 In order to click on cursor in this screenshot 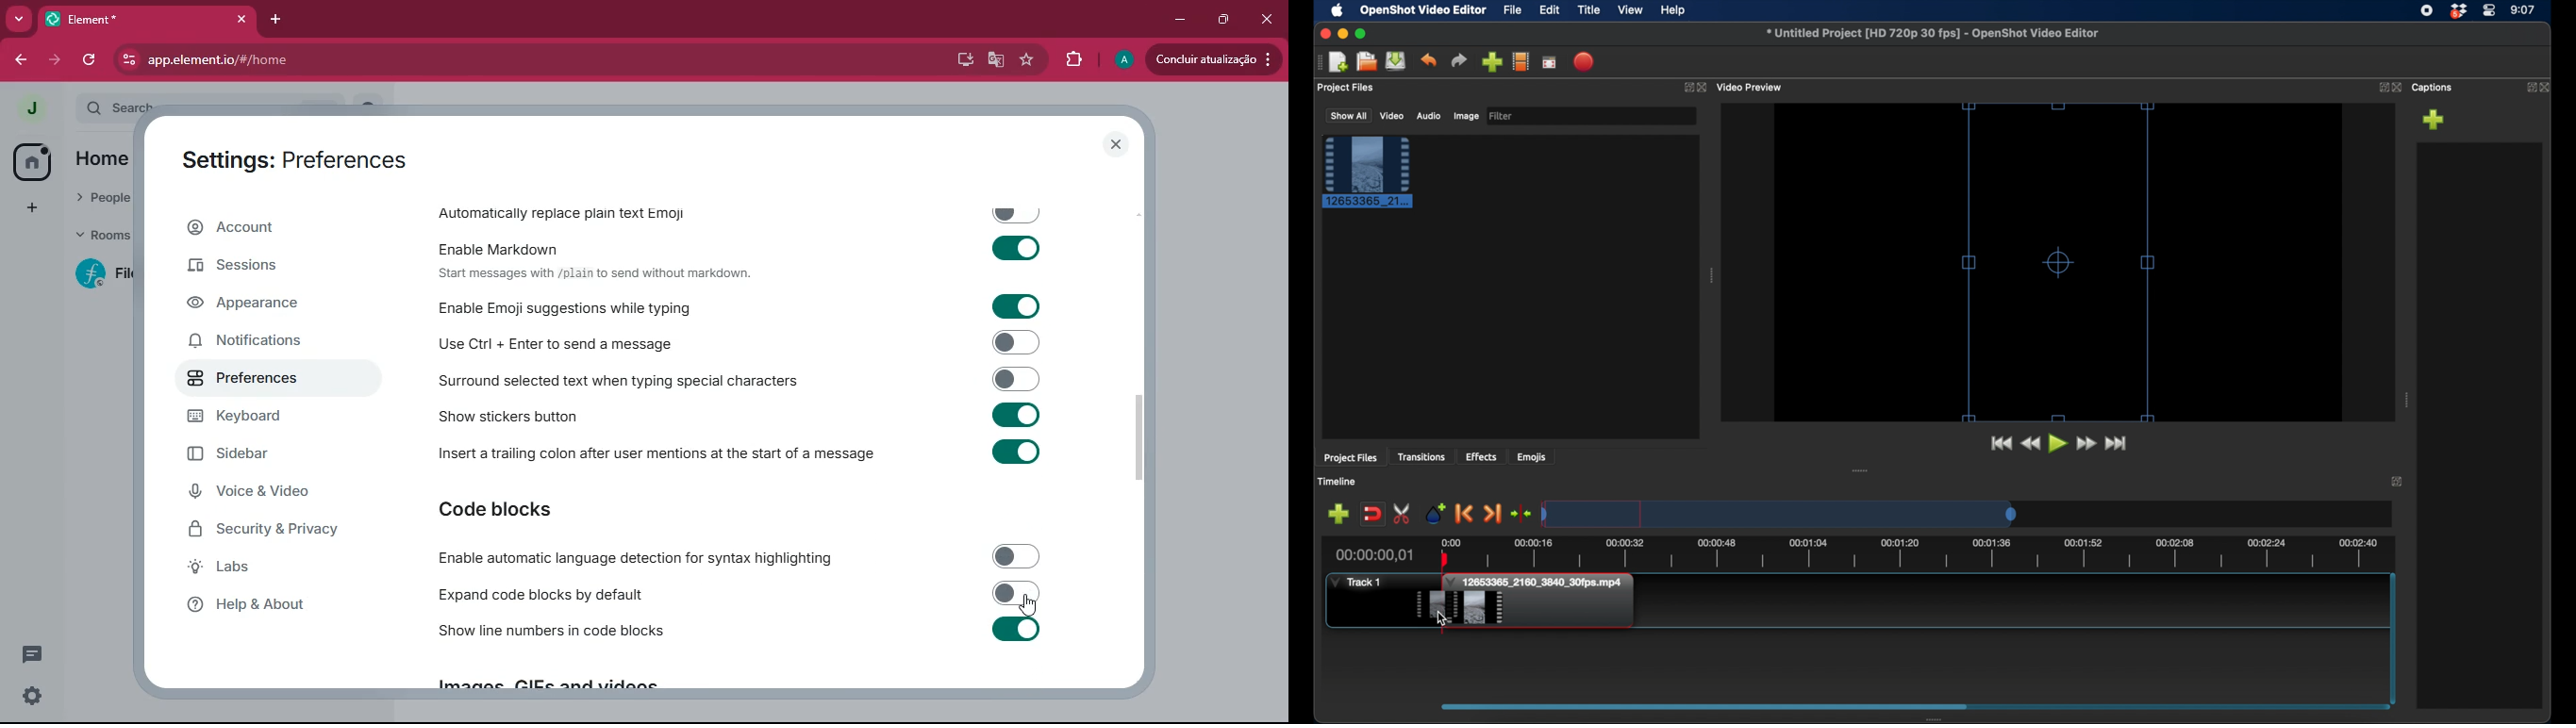, I will do `click(1030, 605)`.